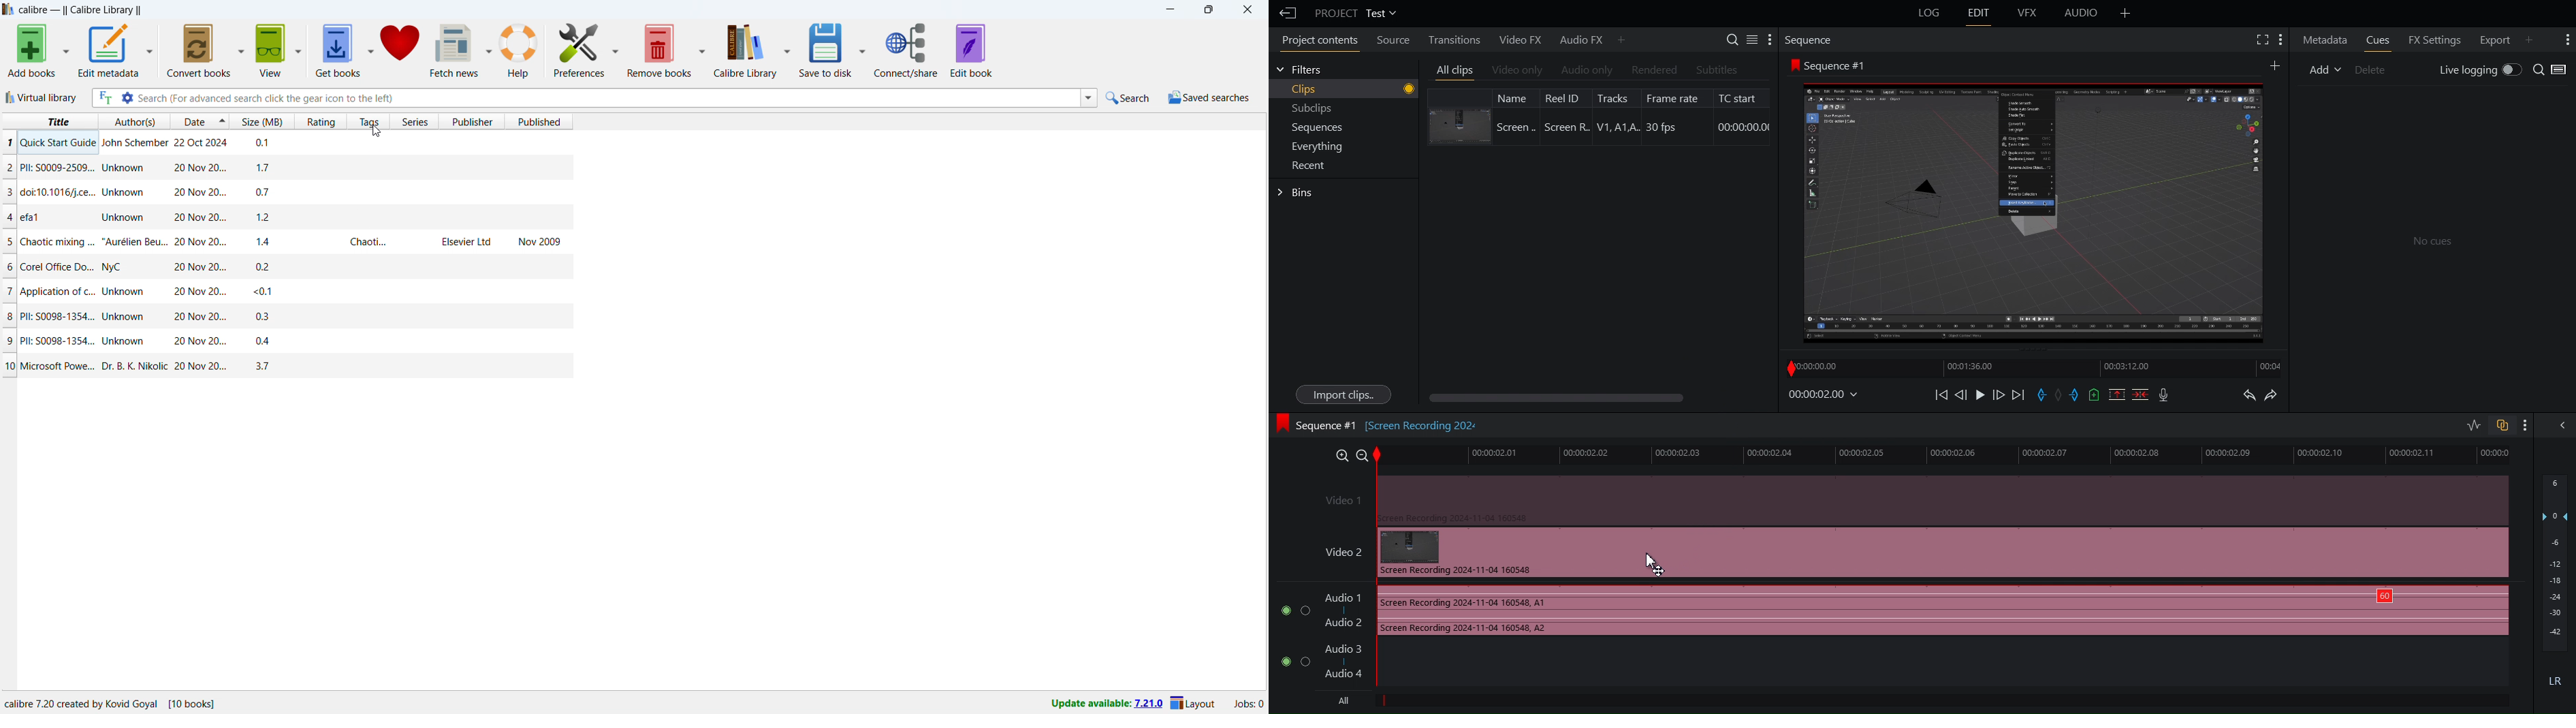 The height and width of the screenshot is (728, 2576). I want to click on calibre library, so click(746, 50).